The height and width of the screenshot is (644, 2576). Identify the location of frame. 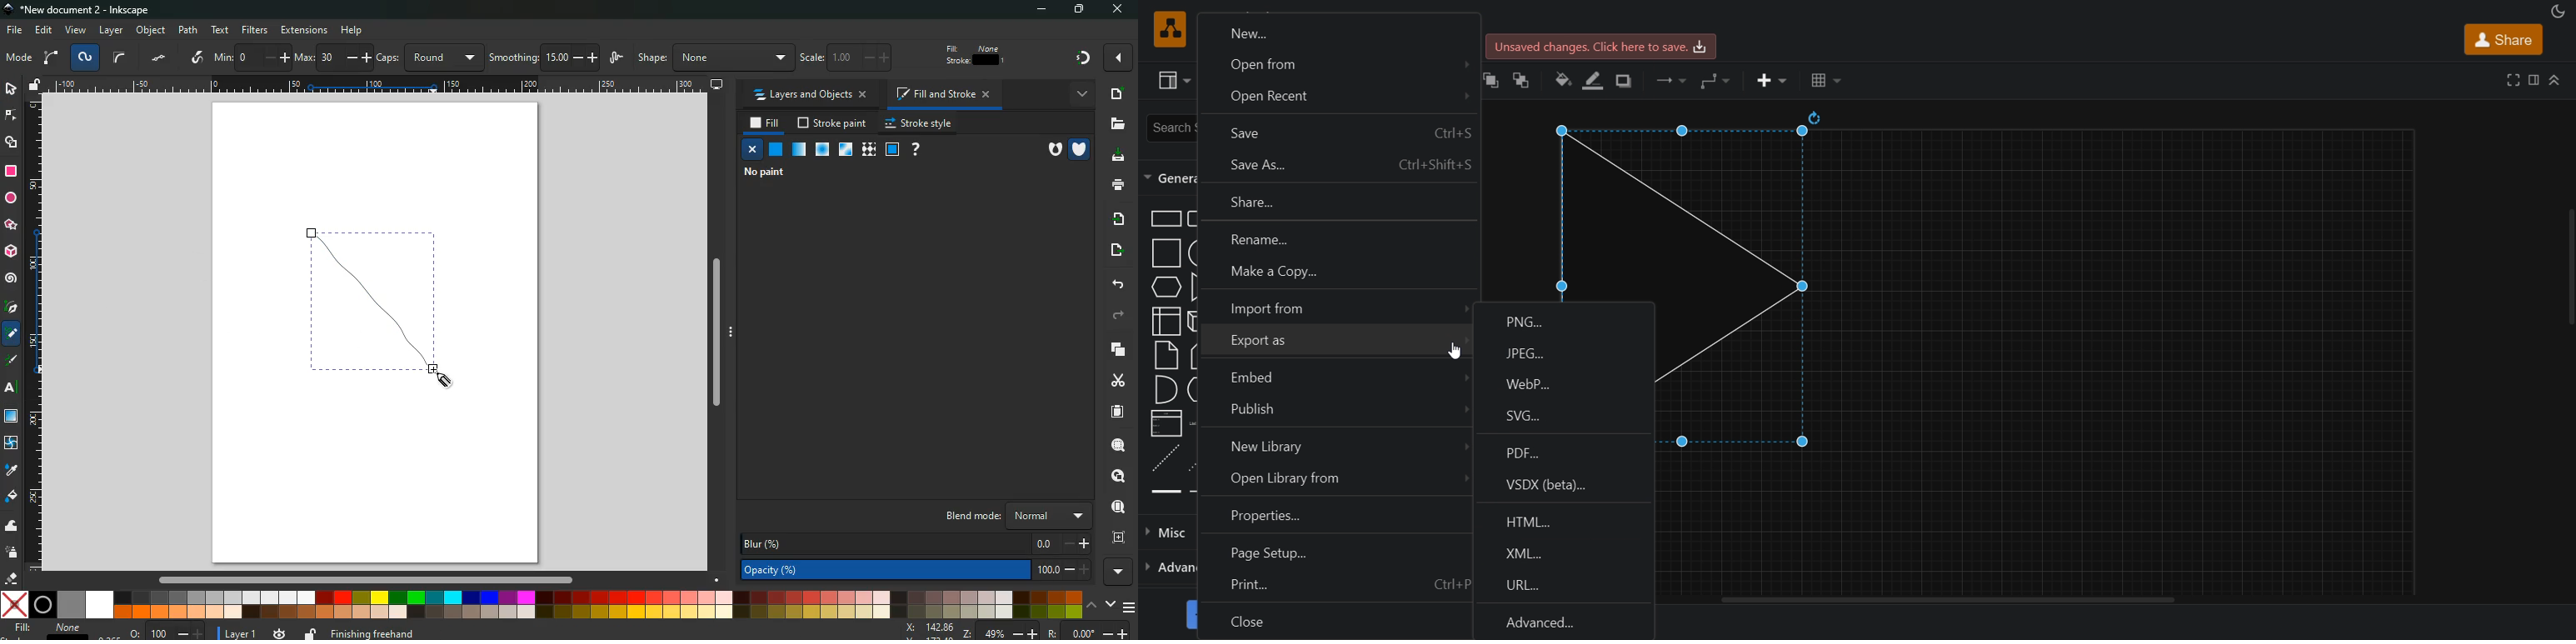
(1116, 537).